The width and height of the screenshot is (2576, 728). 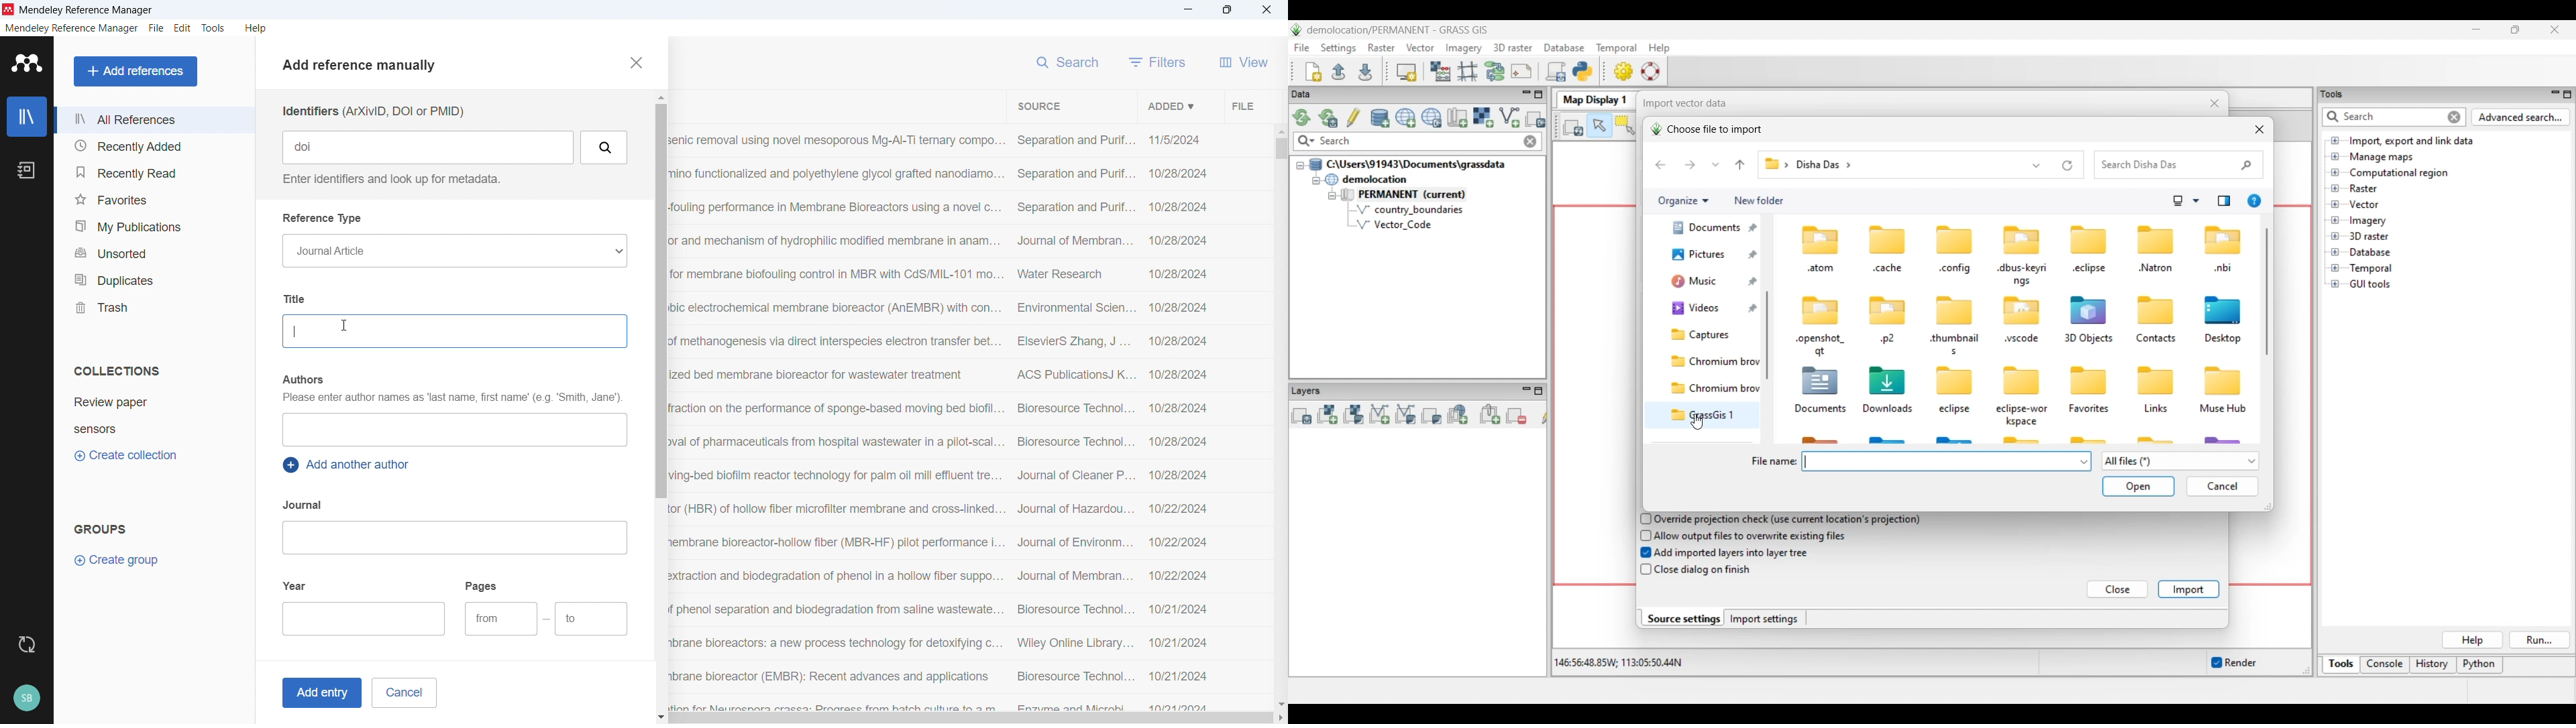 What do you see at coordinates (1280, 130) in the screenshot?
I see `Scroll up ` at bounding box center [1280, 130].